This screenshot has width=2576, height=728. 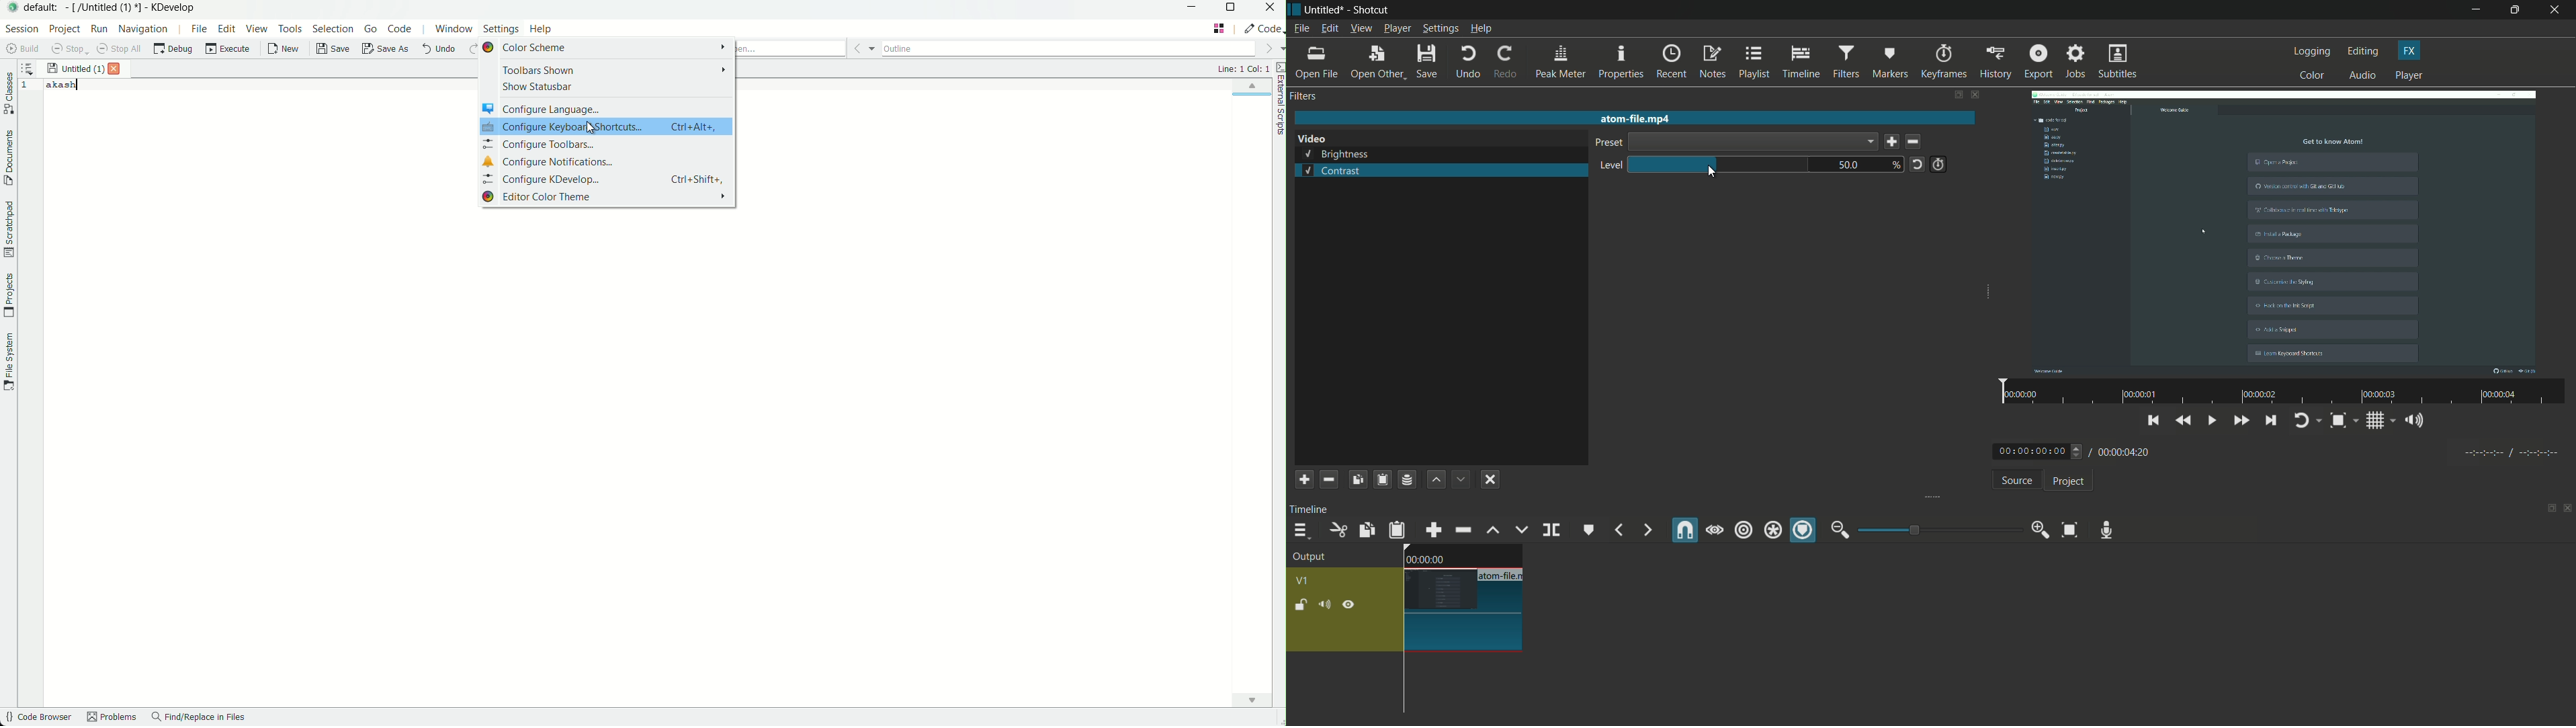 What do you see at coordinates (1406, 481) in the screenshot?
I see `save a filter set` at bounding box center [1406, 481].